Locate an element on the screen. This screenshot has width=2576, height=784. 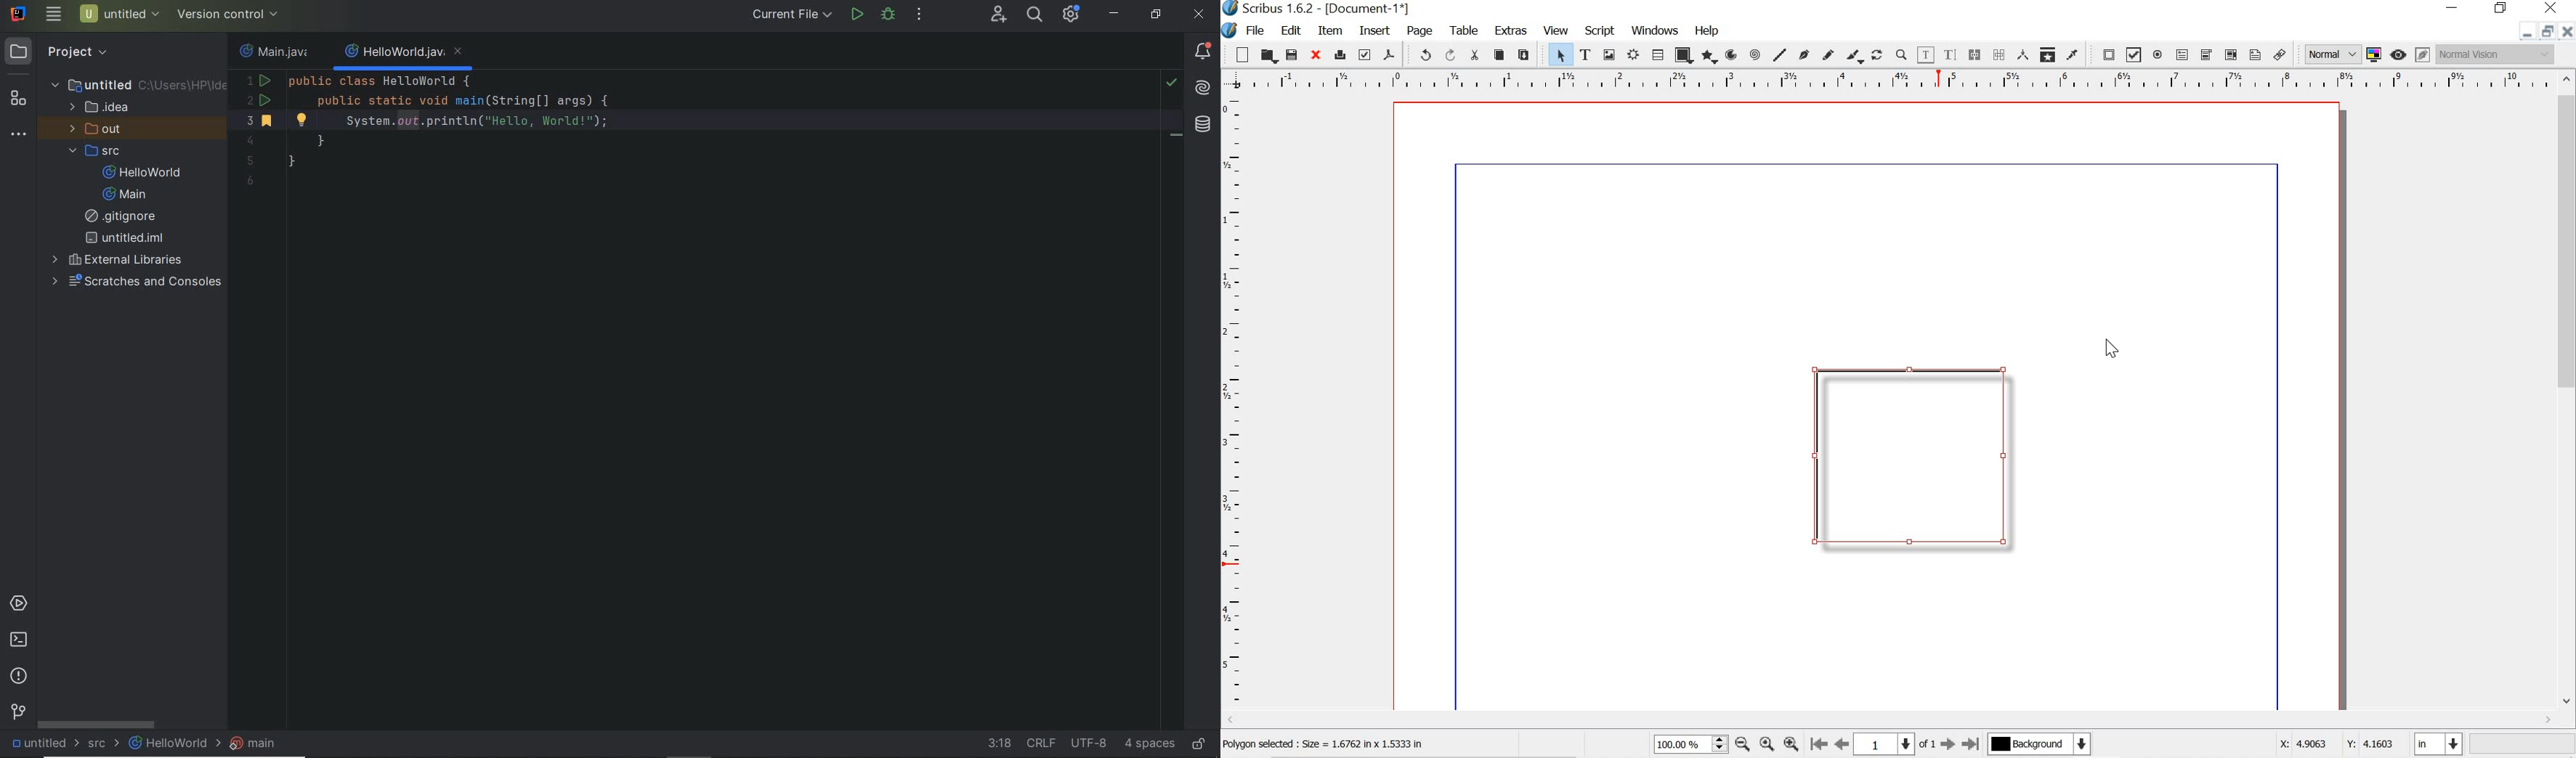
IDE and Project settings is located at coordinates (1072, 16).